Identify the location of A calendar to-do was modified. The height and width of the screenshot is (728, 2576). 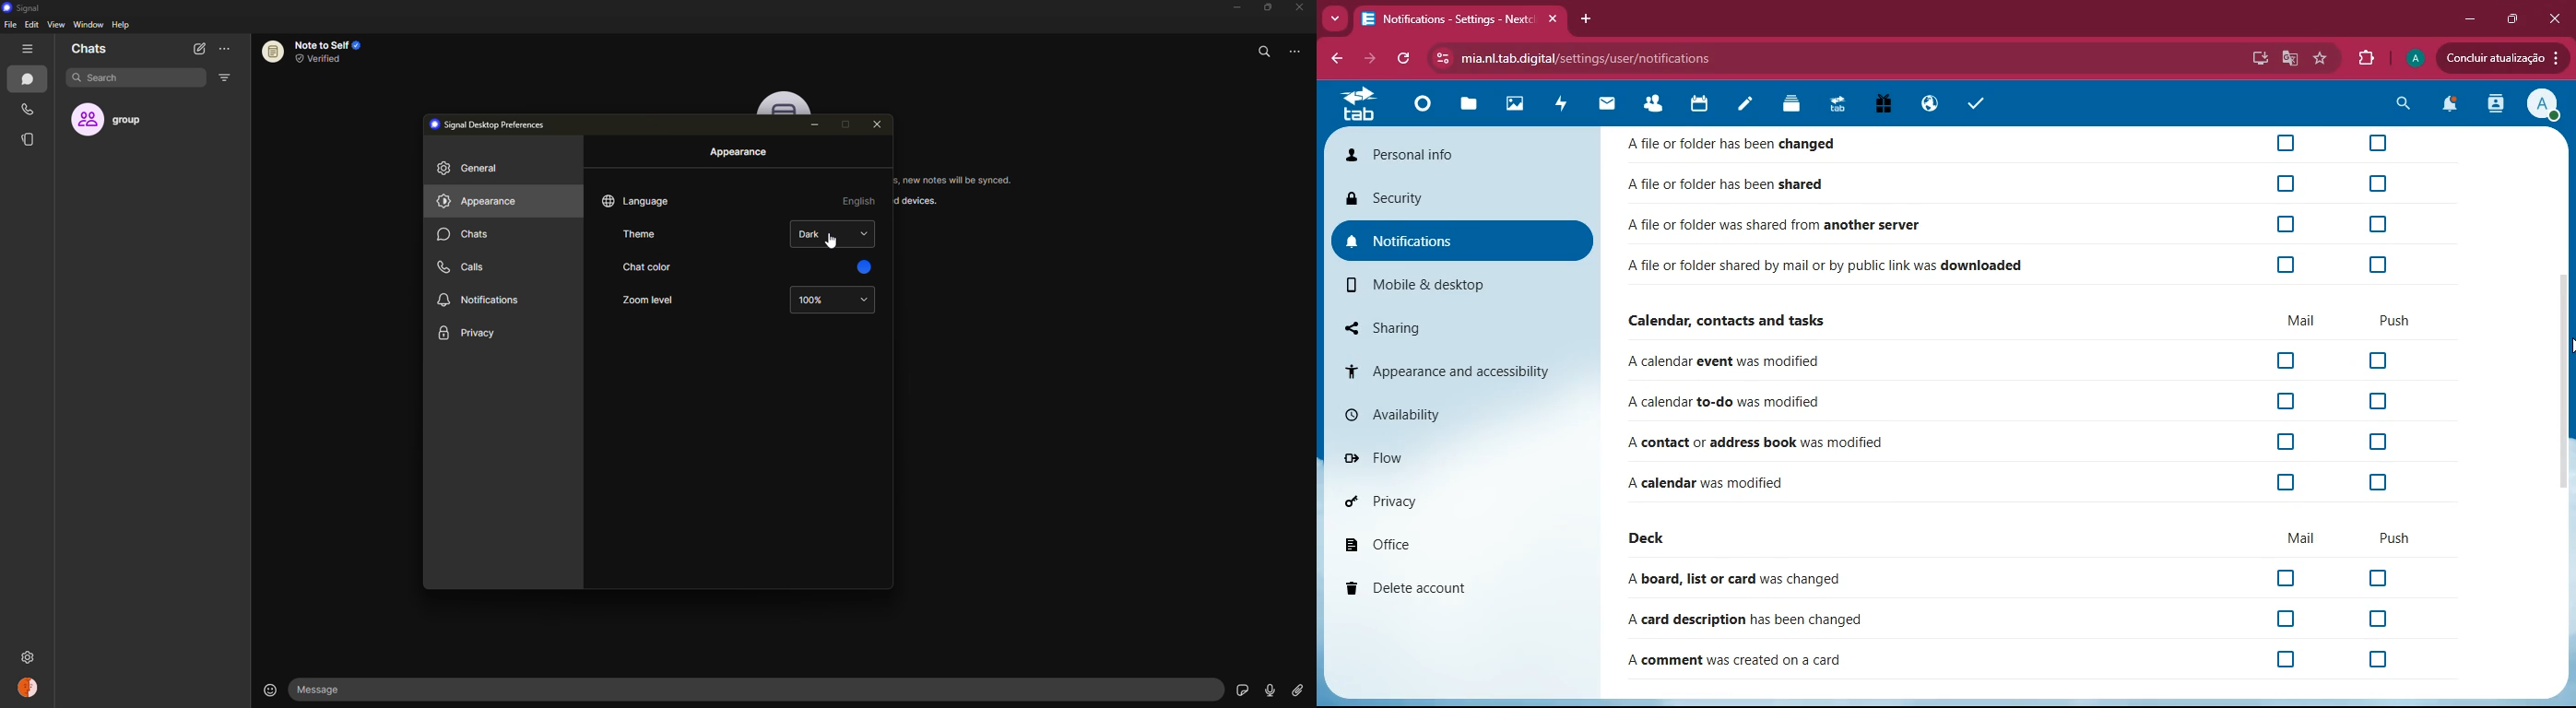
(1725, 406).